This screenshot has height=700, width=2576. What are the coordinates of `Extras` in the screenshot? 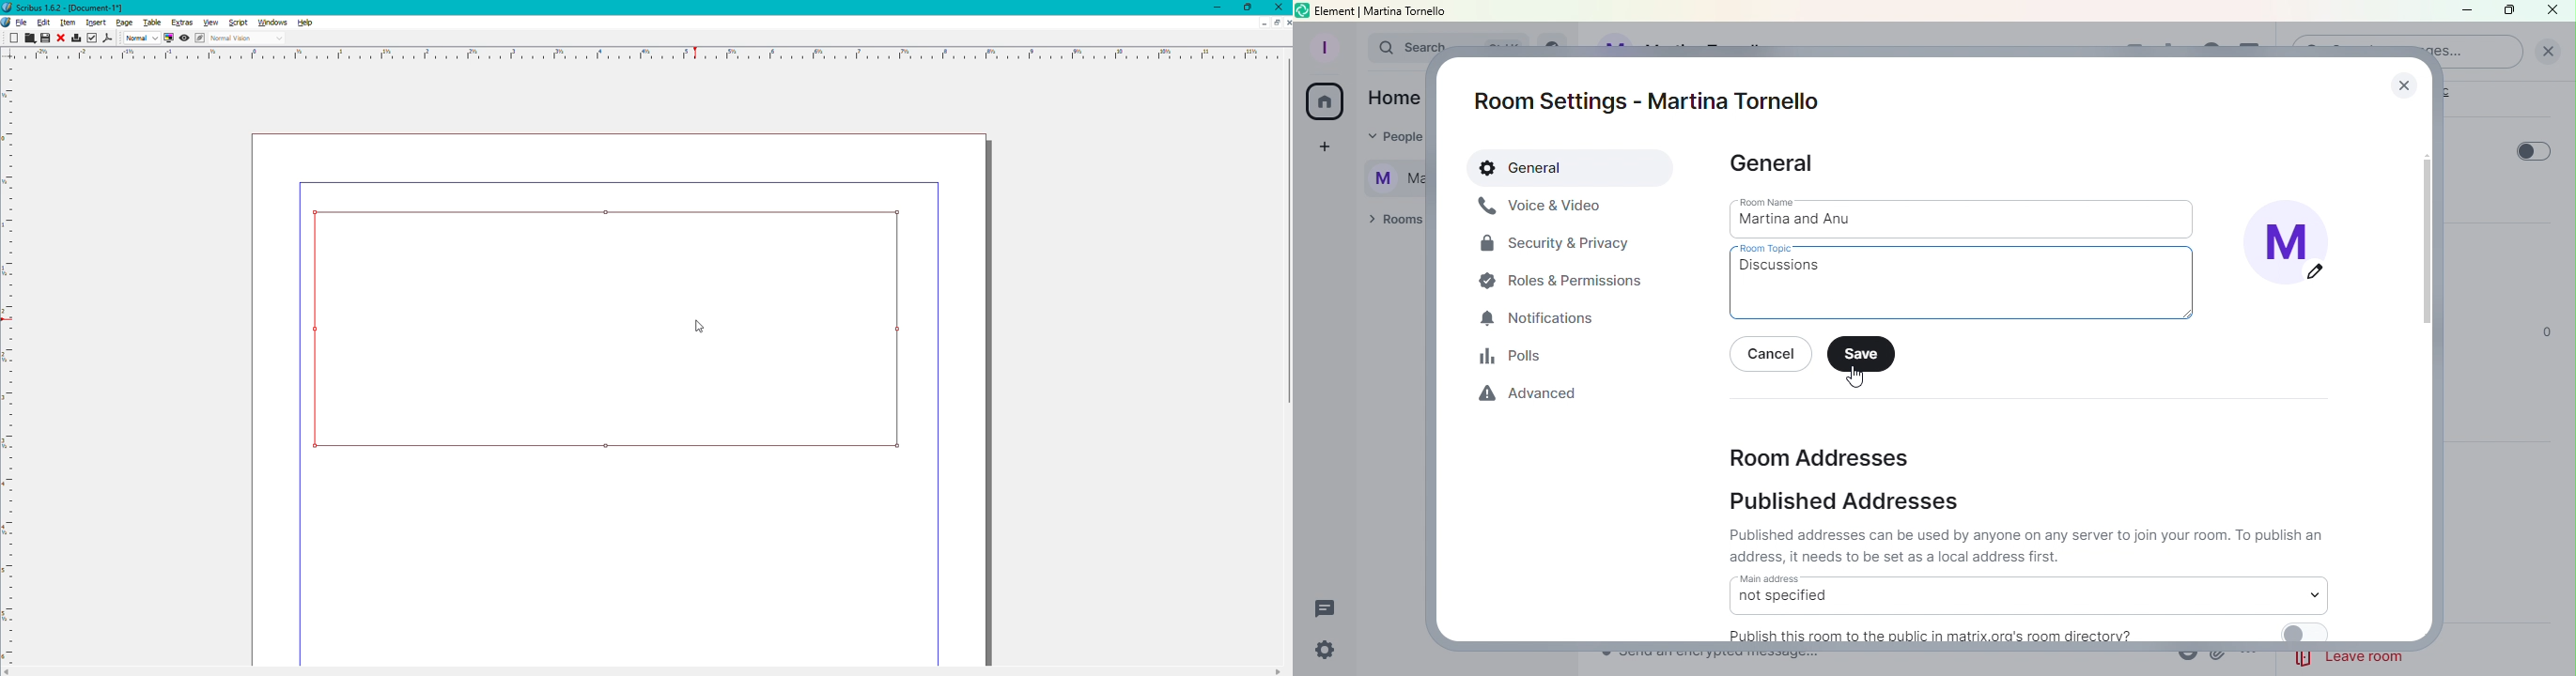 It's located at (182, 23).